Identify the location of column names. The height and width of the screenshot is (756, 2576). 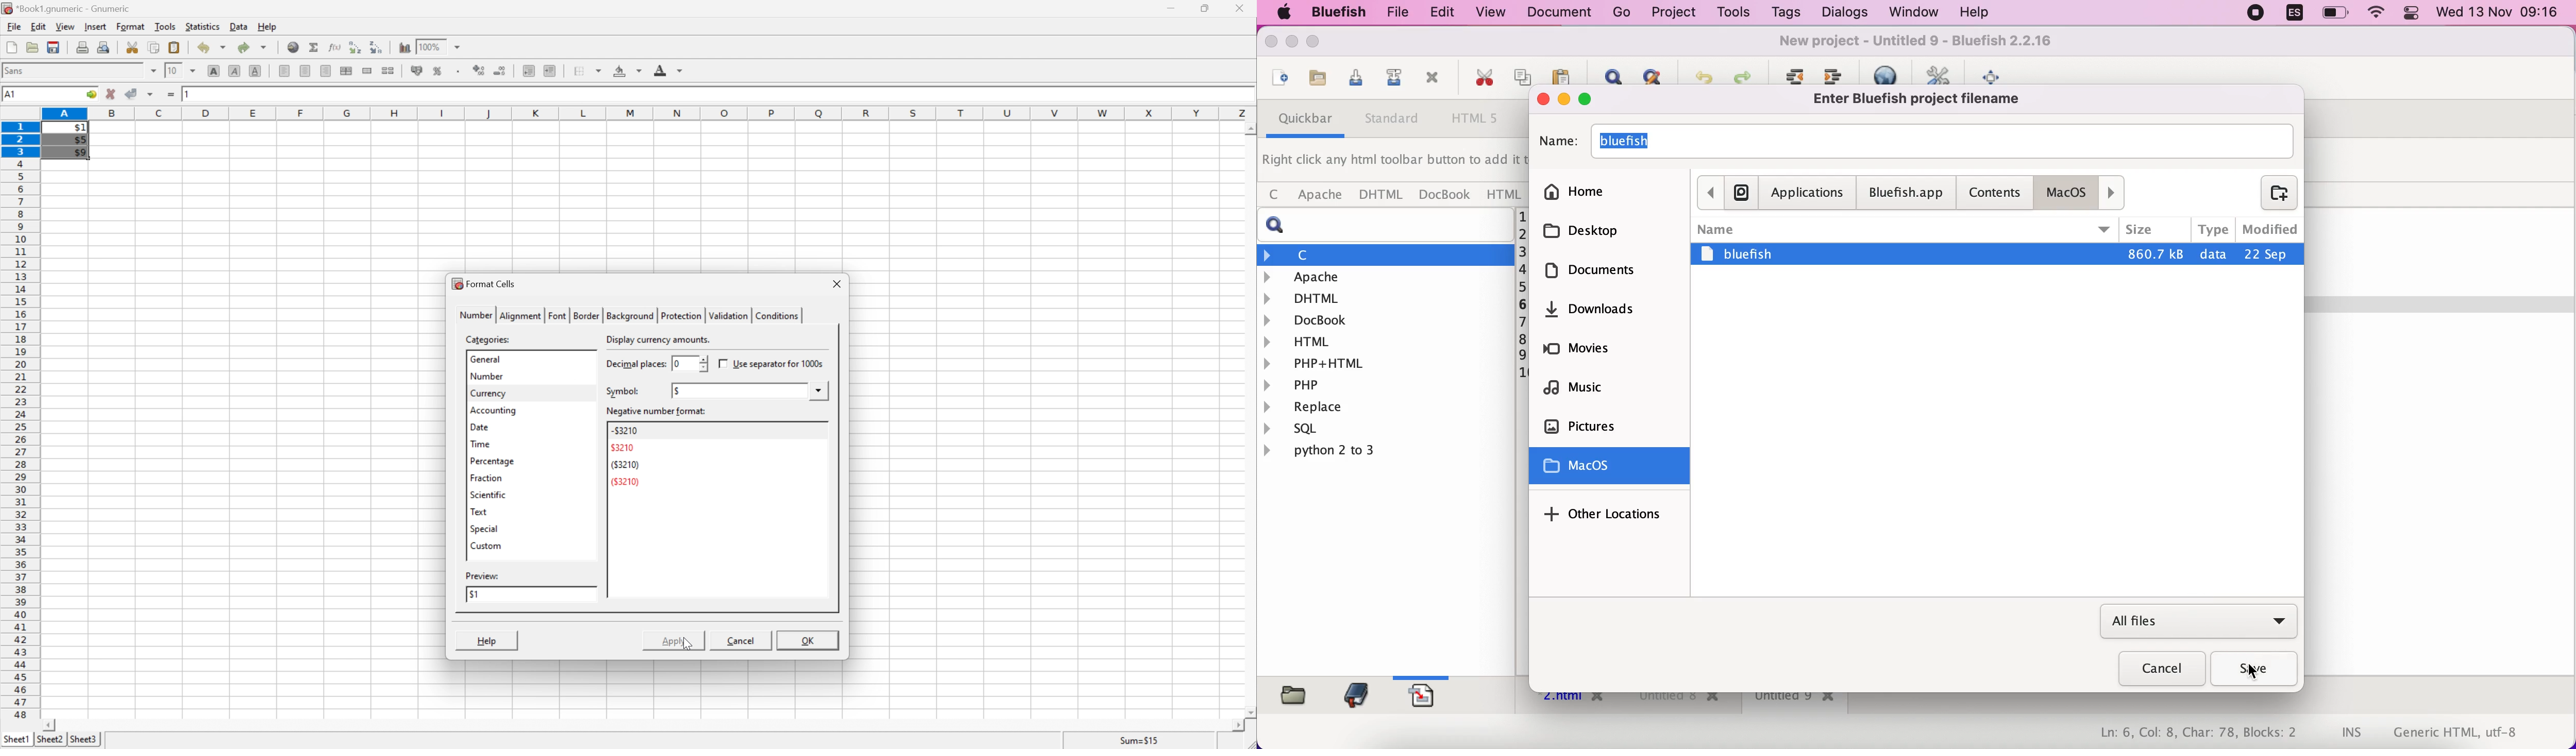
(651, 114).